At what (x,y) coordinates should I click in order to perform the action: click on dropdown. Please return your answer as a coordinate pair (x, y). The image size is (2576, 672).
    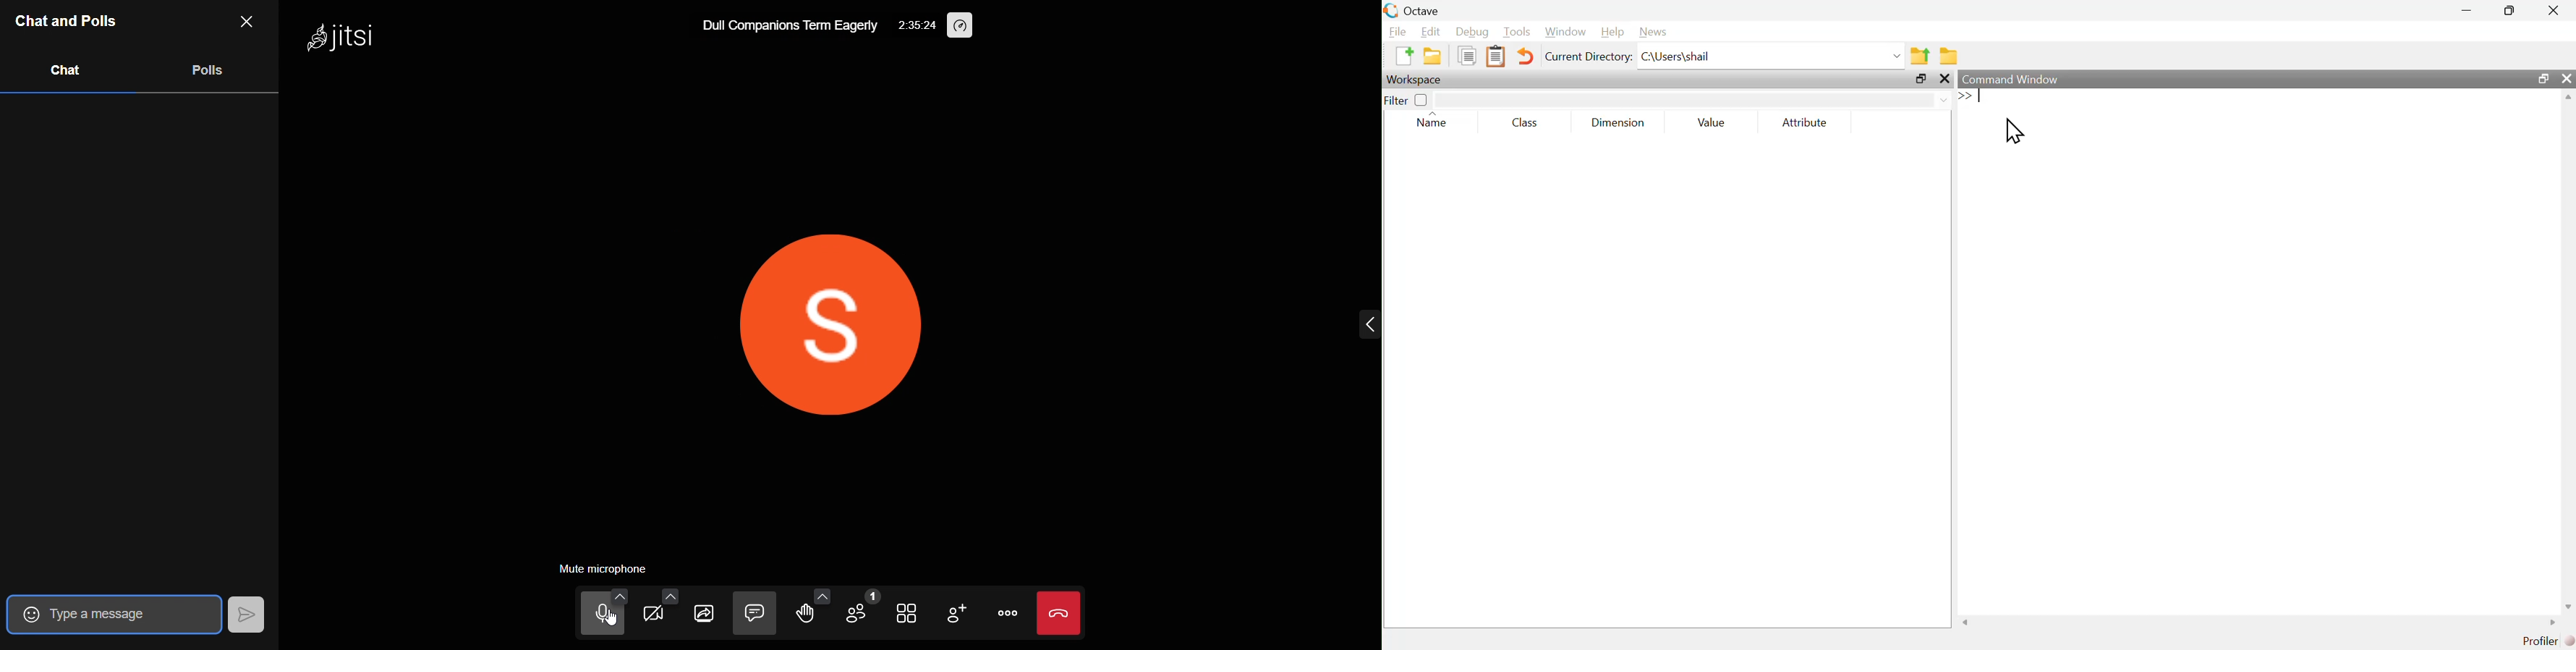
    Looking at the image, I should click on (1693, 98).